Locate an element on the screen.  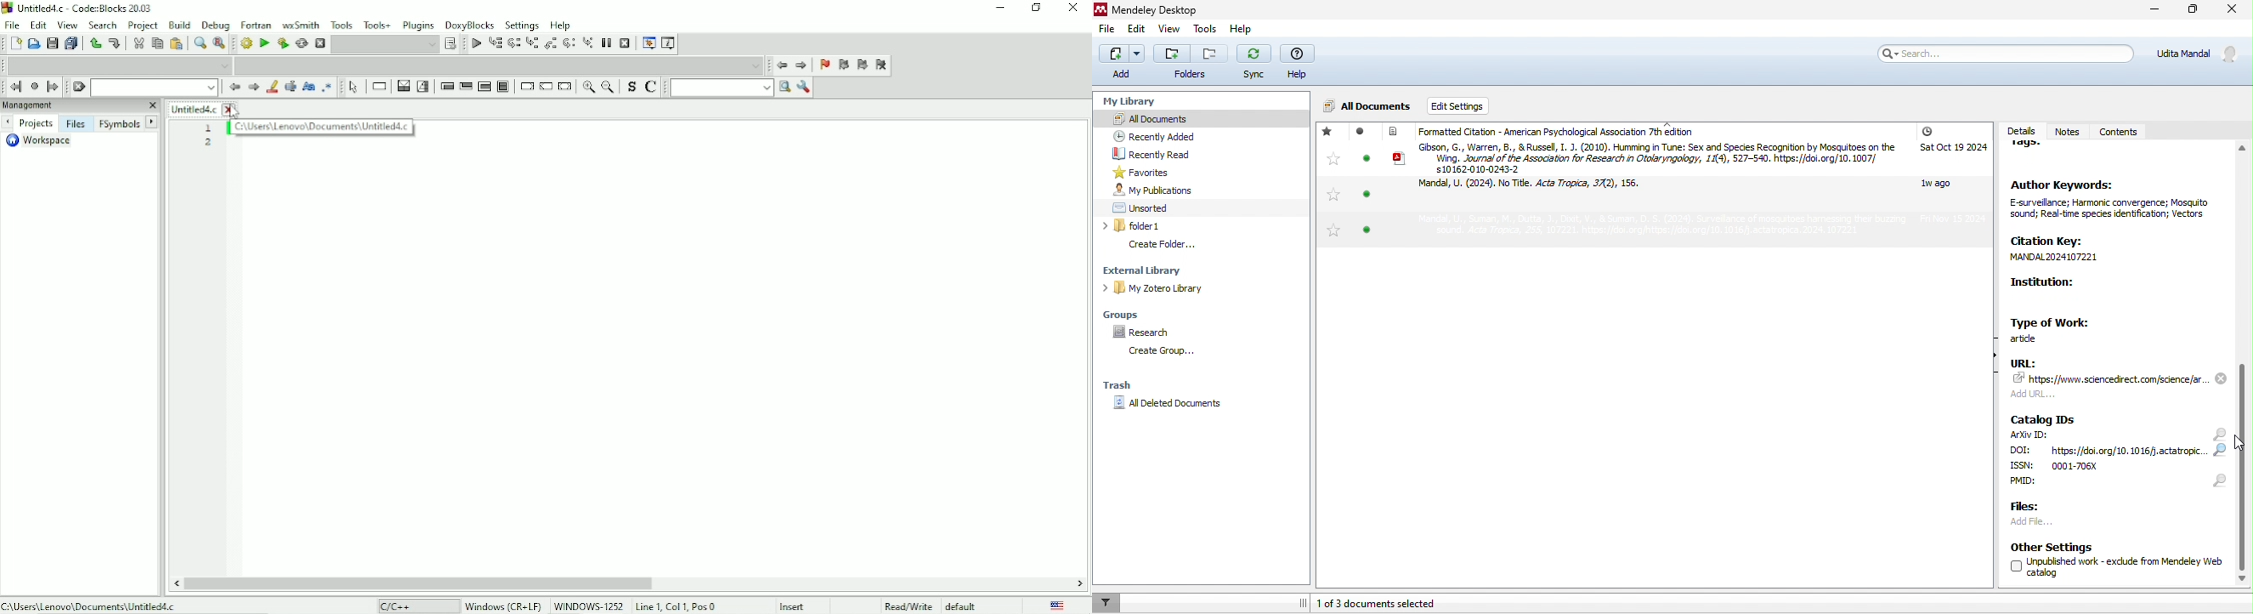
formatted citation is located at coordinates (1552, 132).